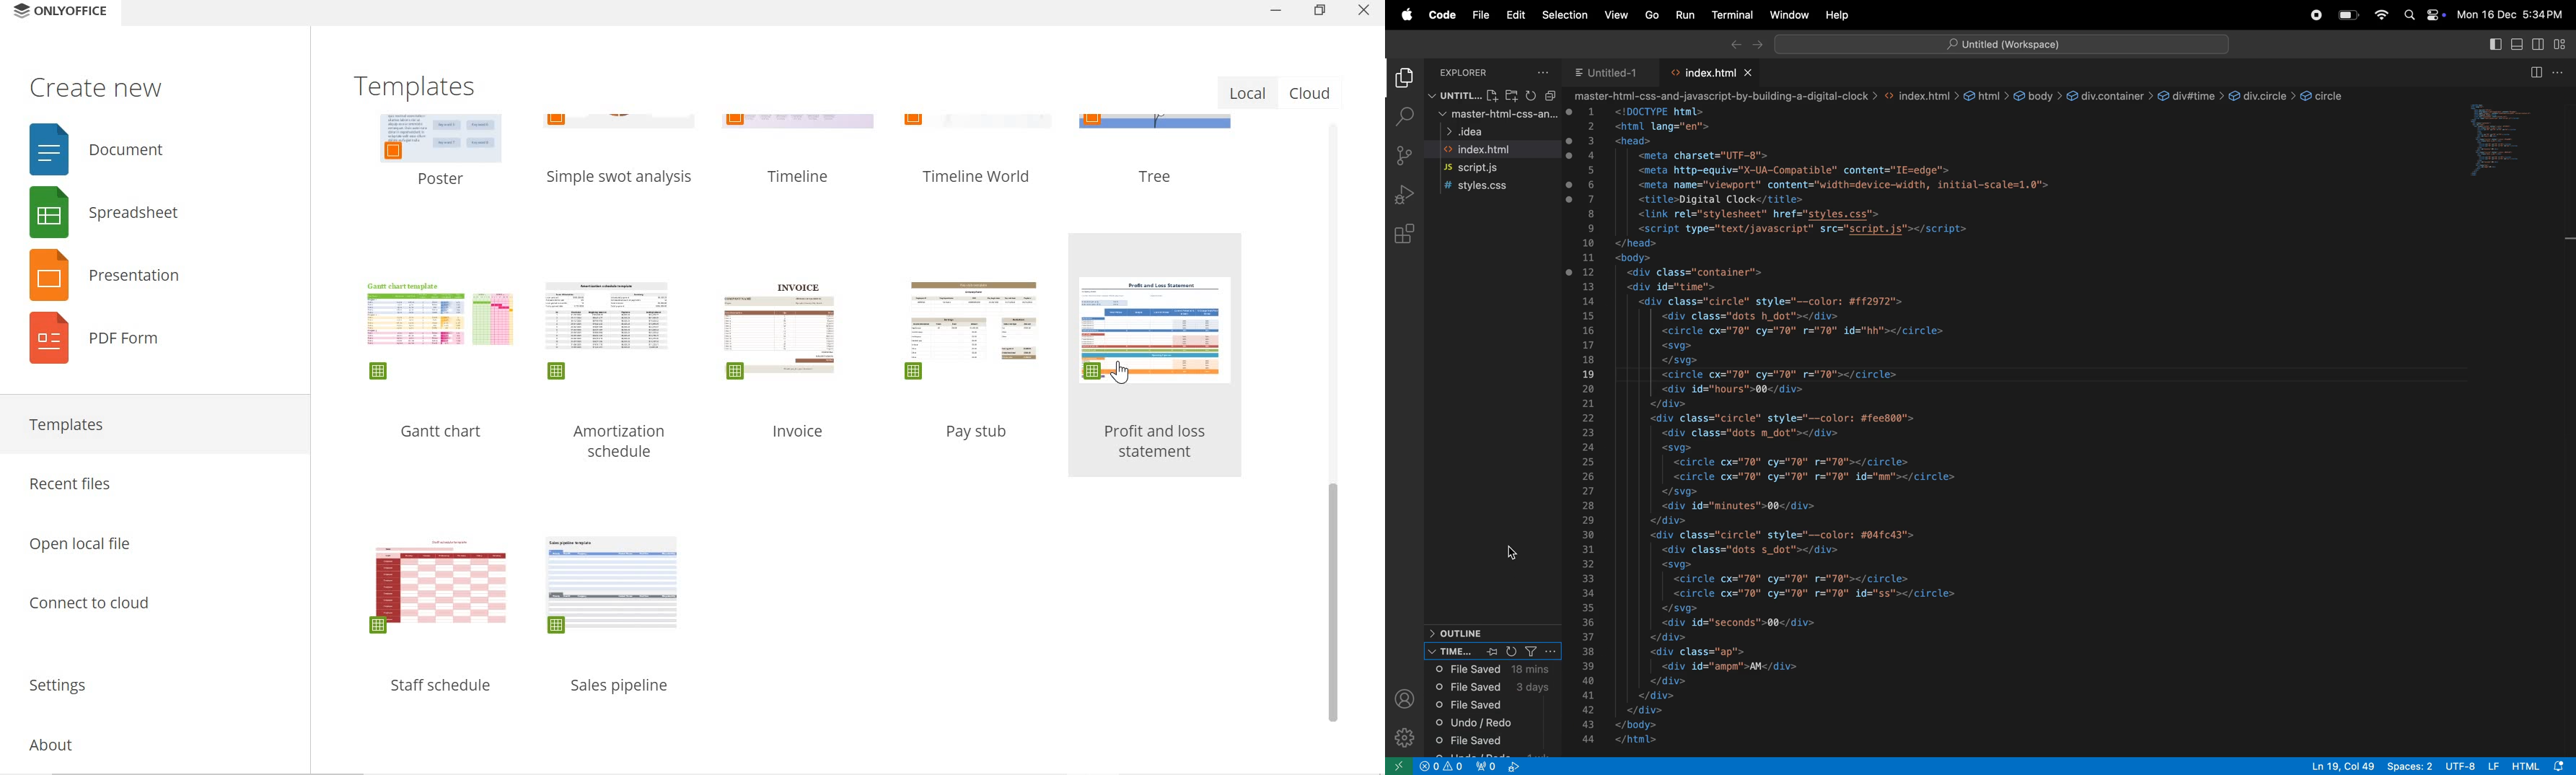 The width and height of the screenshot is (2576, 784). I want to click on templates, so click(151, 426).